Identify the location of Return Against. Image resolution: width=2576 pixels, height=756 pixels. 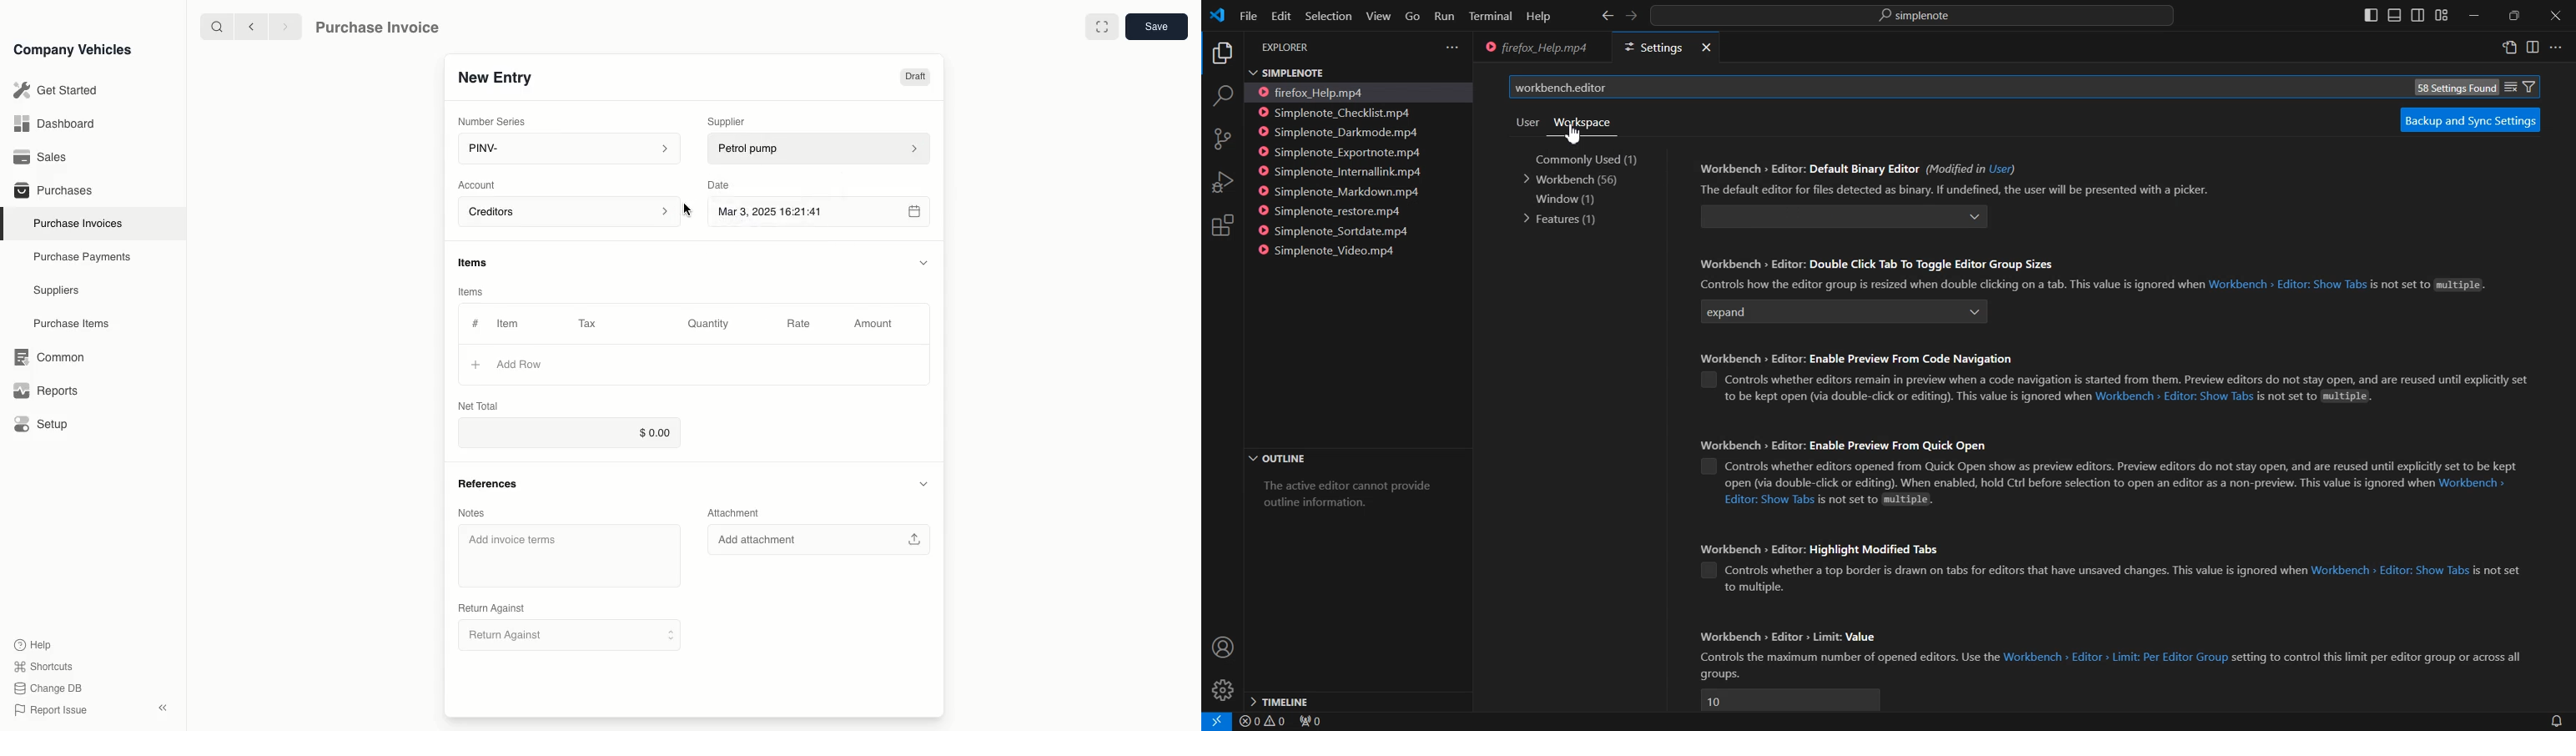
(491, 607).